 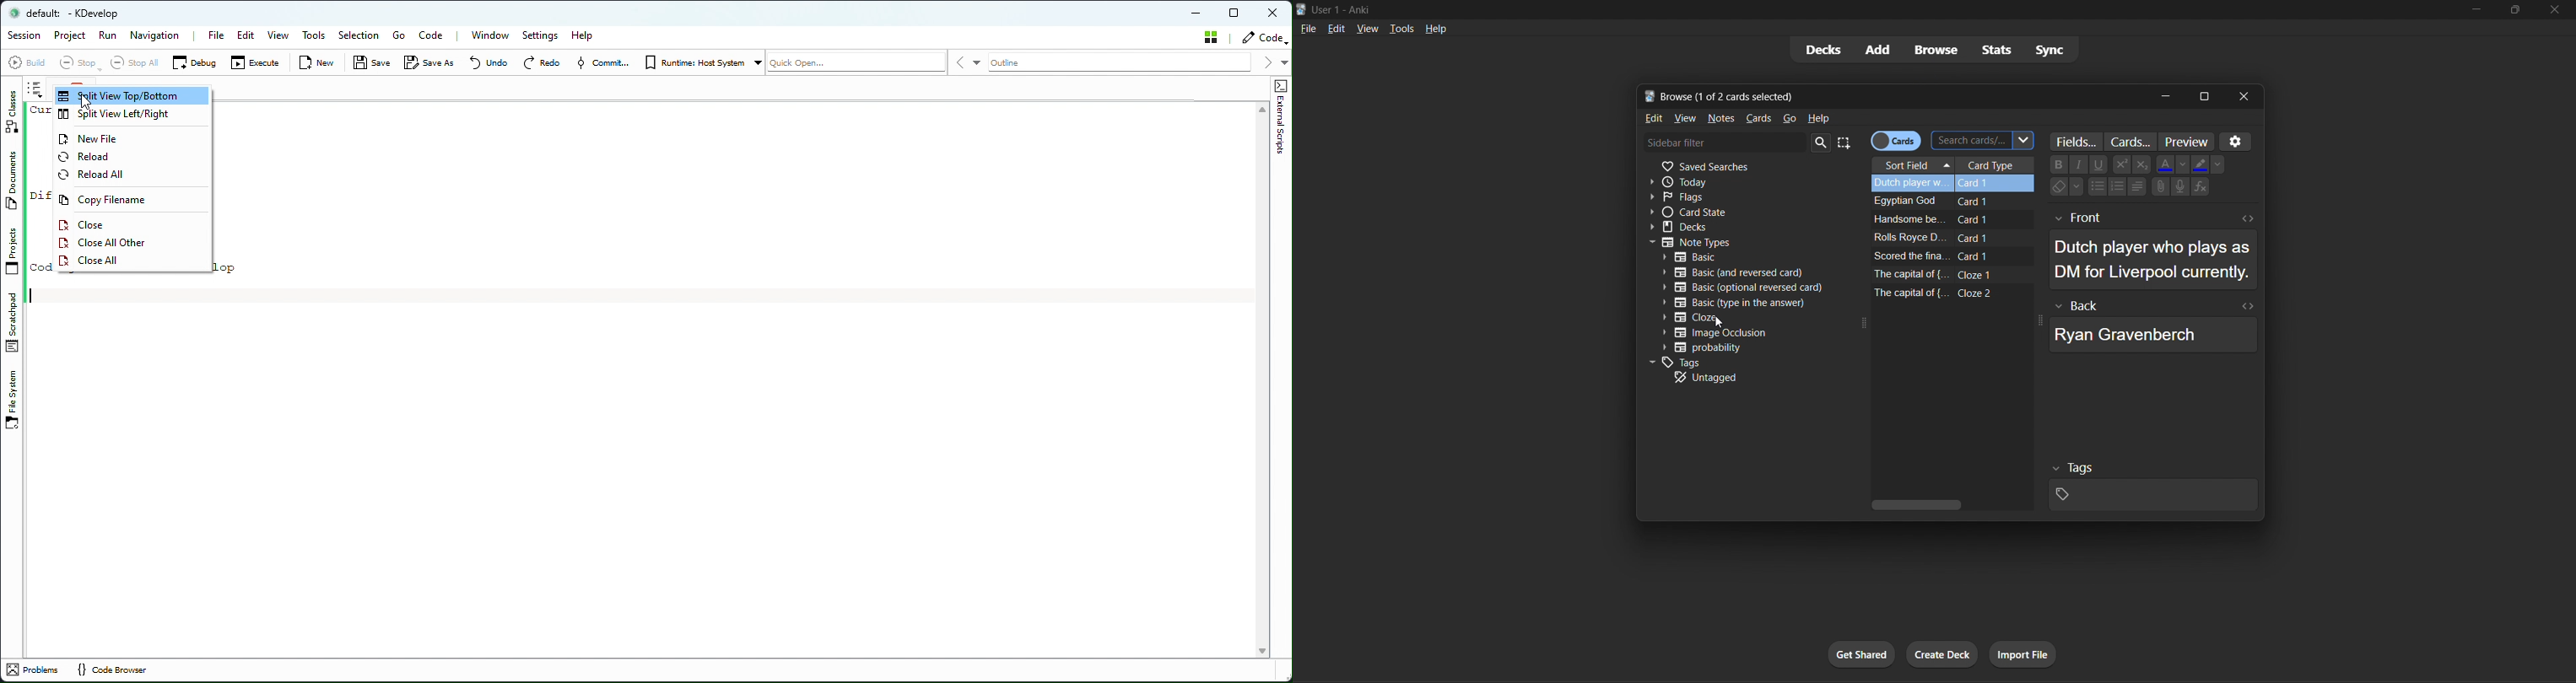 What do you see at coordinates (1943, 655) in the screenshot?
I see `create deck` at bounding box center [1943, 655].